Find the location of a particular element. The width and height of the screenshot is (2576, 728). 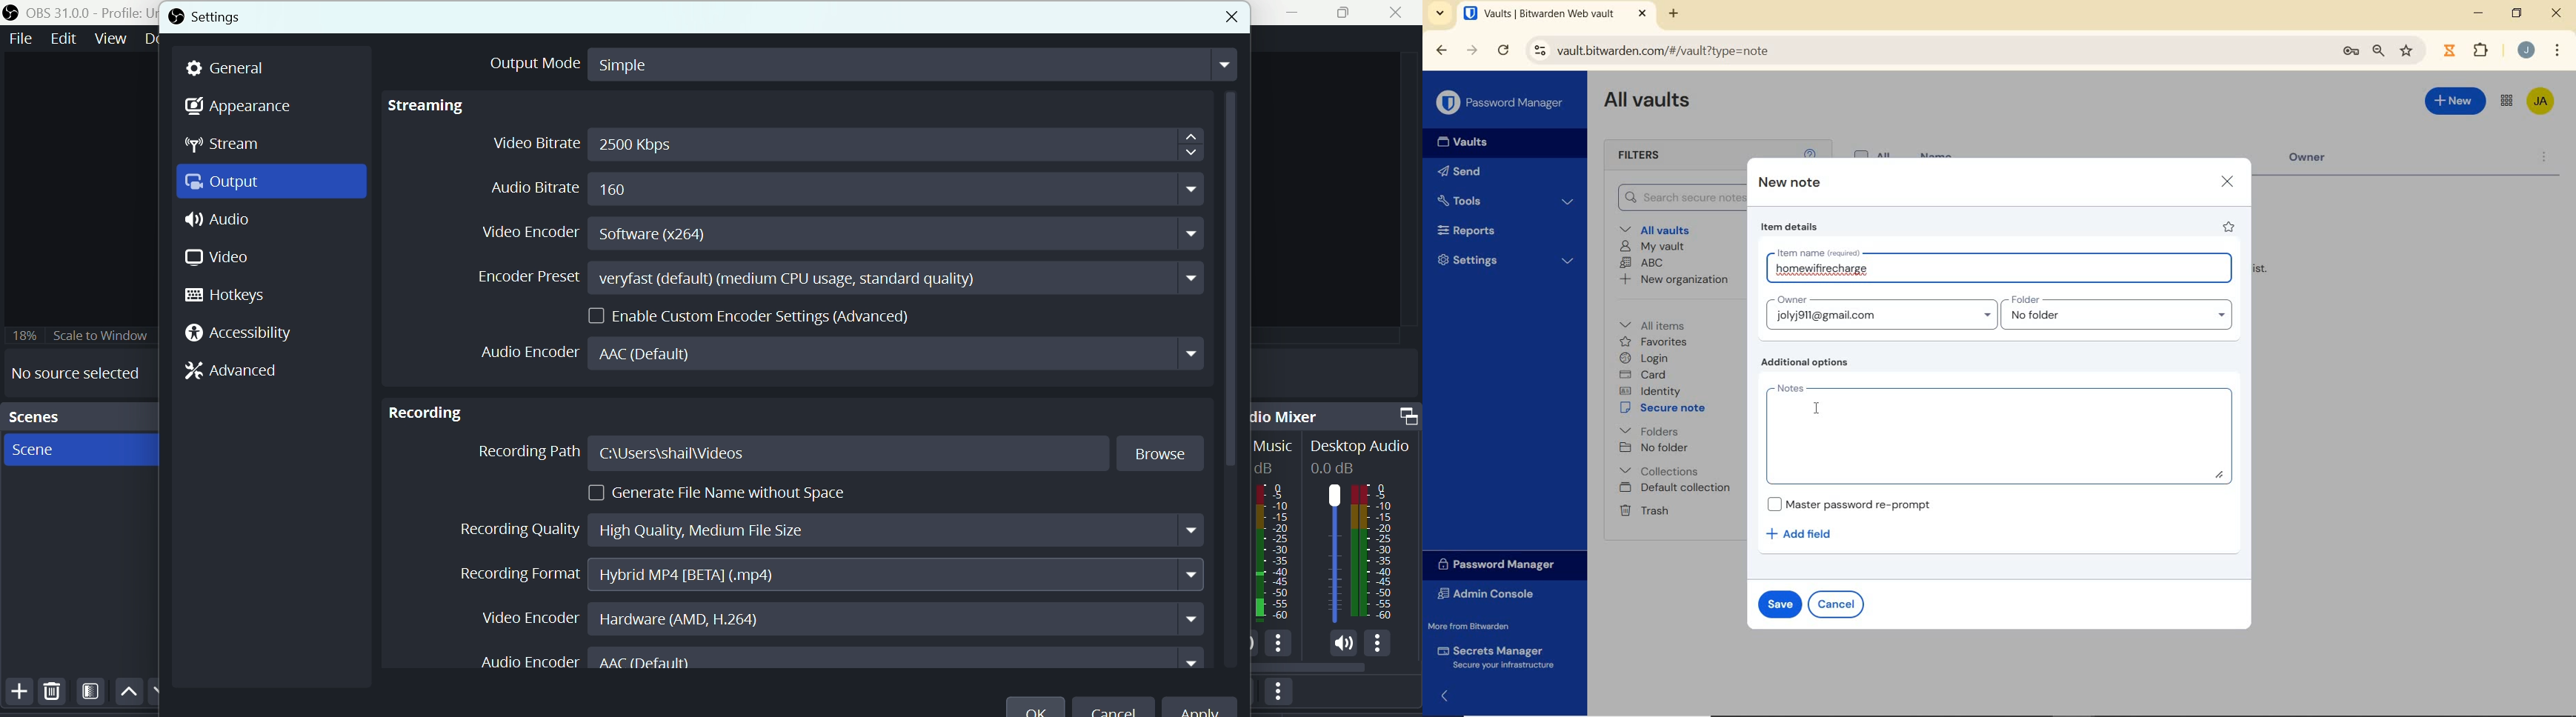

open tab is located at coordinates (1555, 13).